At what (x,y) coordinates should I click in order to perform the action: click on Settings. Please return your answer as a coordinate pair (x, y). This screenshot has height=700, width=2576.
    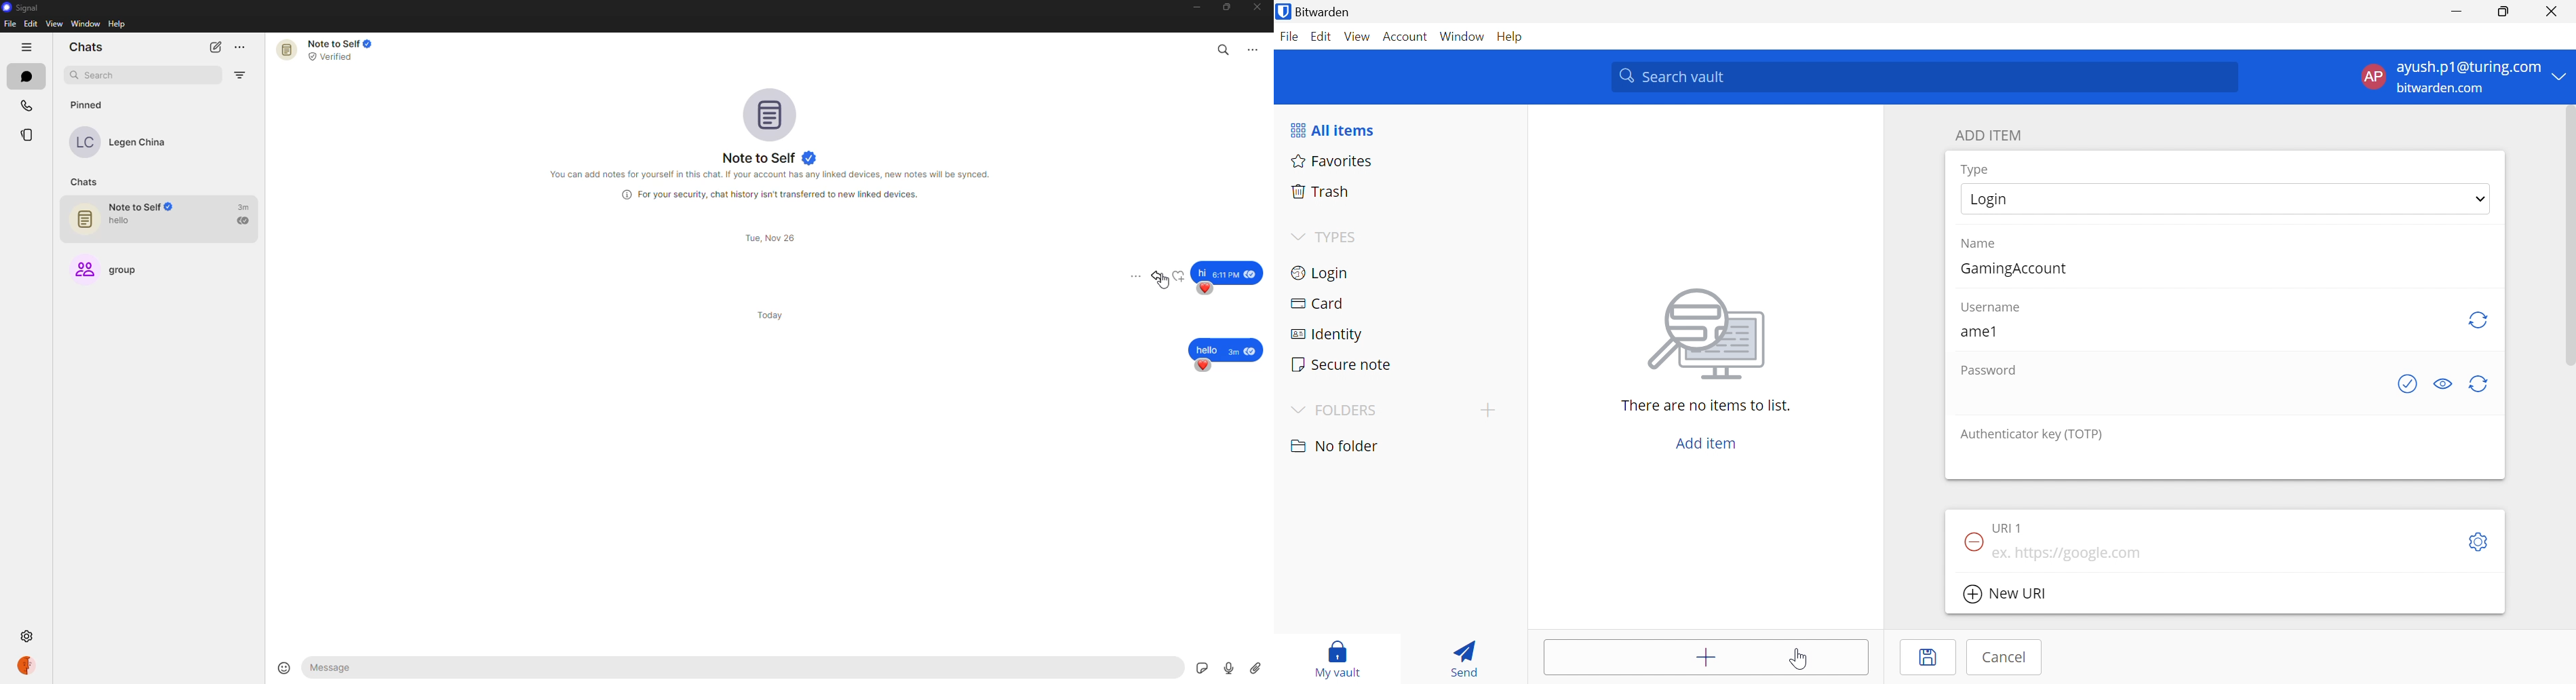
    Looking at the image, I should click on (2481, 542).